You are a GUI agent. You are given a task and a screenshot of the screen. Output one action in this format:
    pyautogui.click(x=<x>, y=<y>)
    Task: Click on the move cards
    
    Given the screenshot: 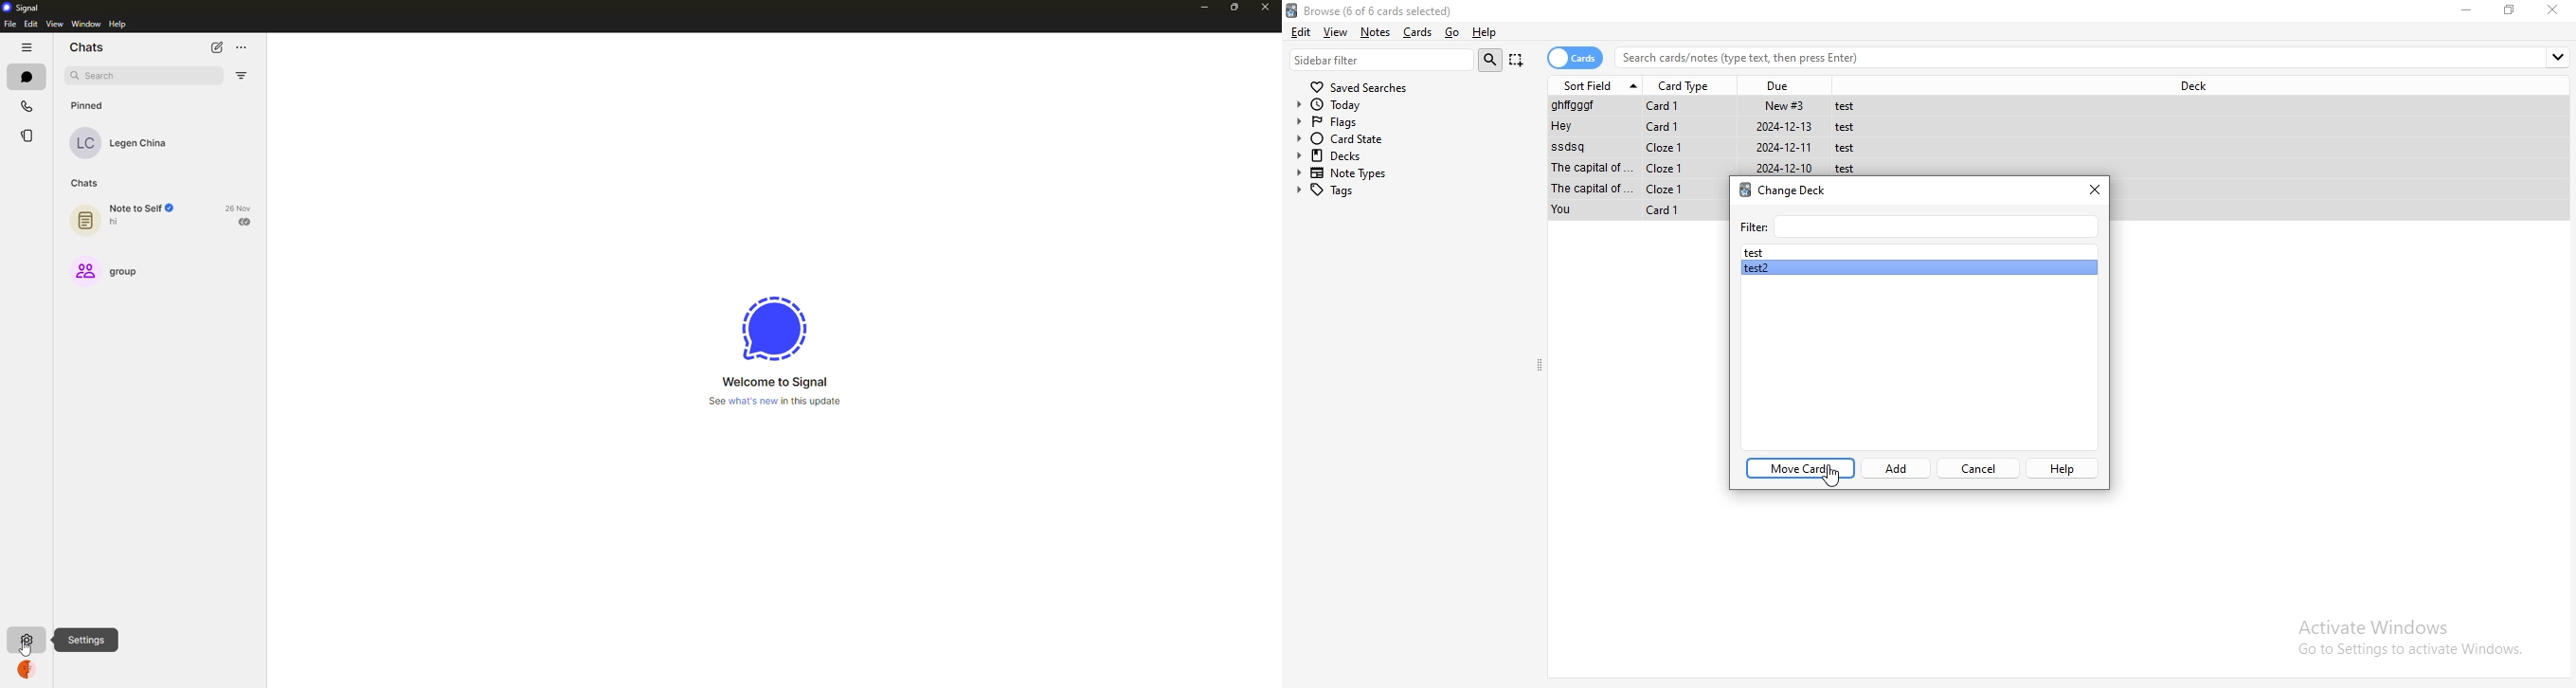 What is the action you would take?
    pyautogui.click(x=1800, y=468)
    